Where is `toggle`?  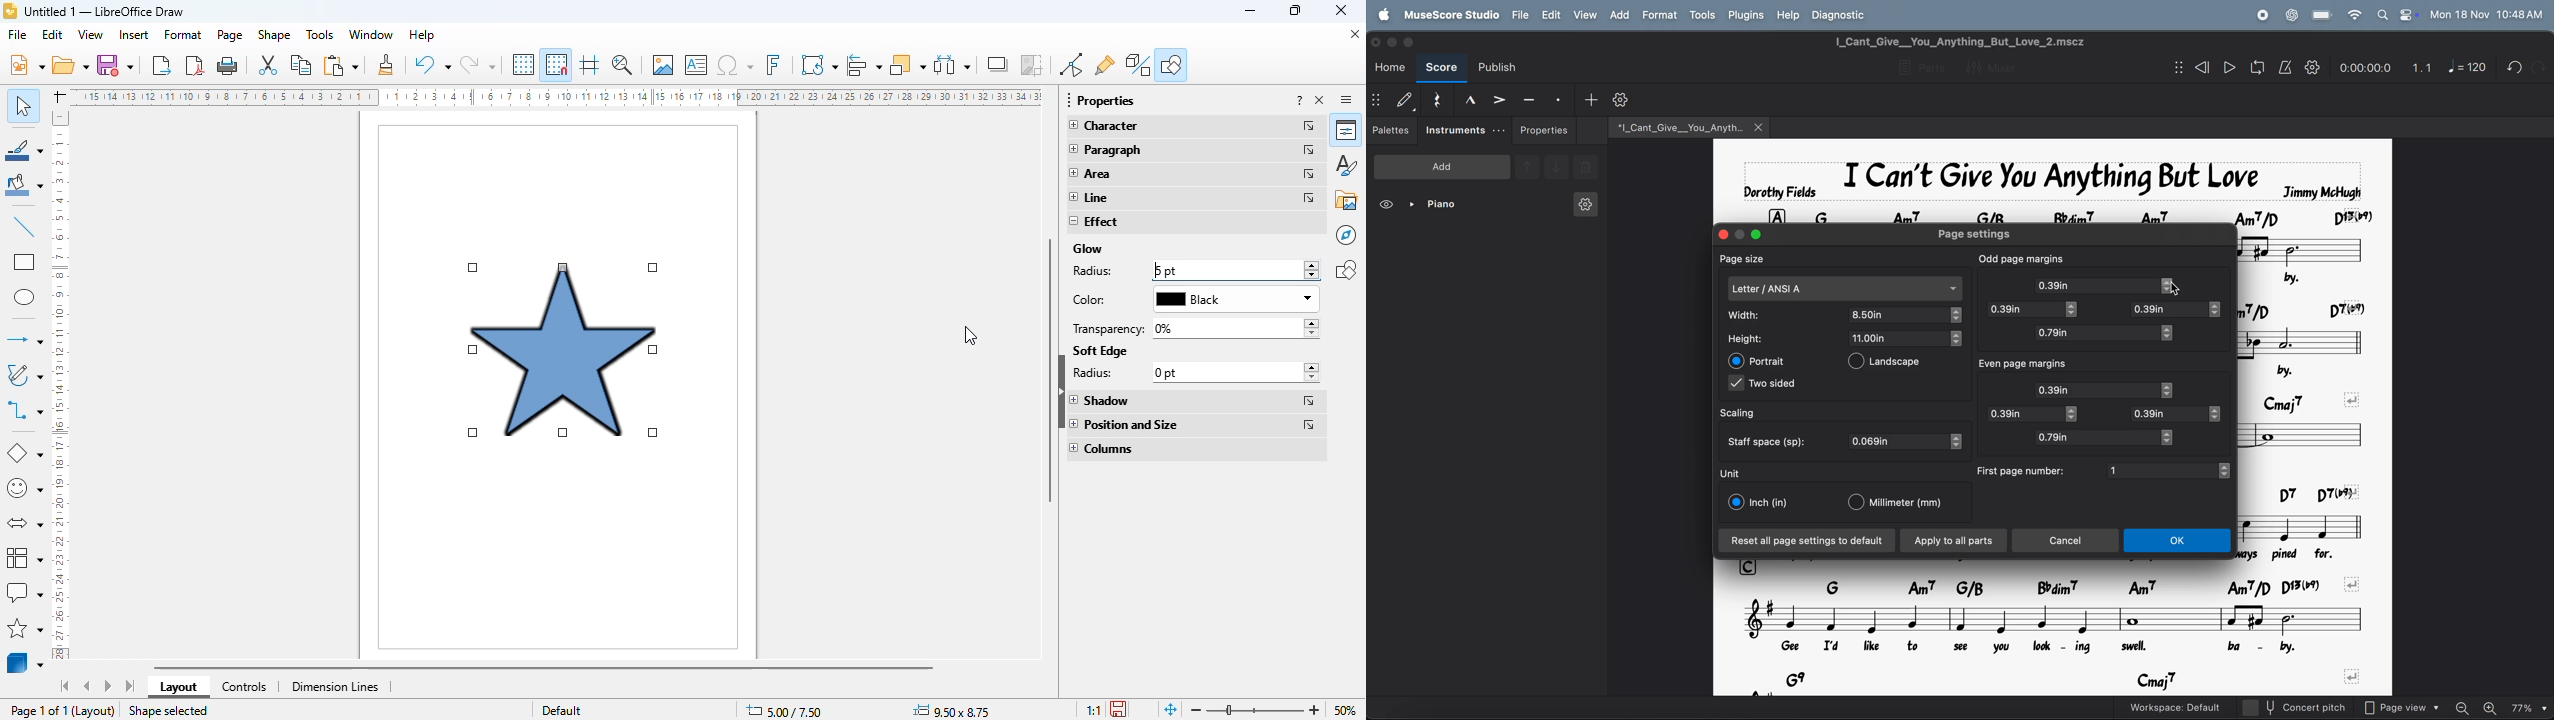 toggle is located at coordinates (2174, 287).